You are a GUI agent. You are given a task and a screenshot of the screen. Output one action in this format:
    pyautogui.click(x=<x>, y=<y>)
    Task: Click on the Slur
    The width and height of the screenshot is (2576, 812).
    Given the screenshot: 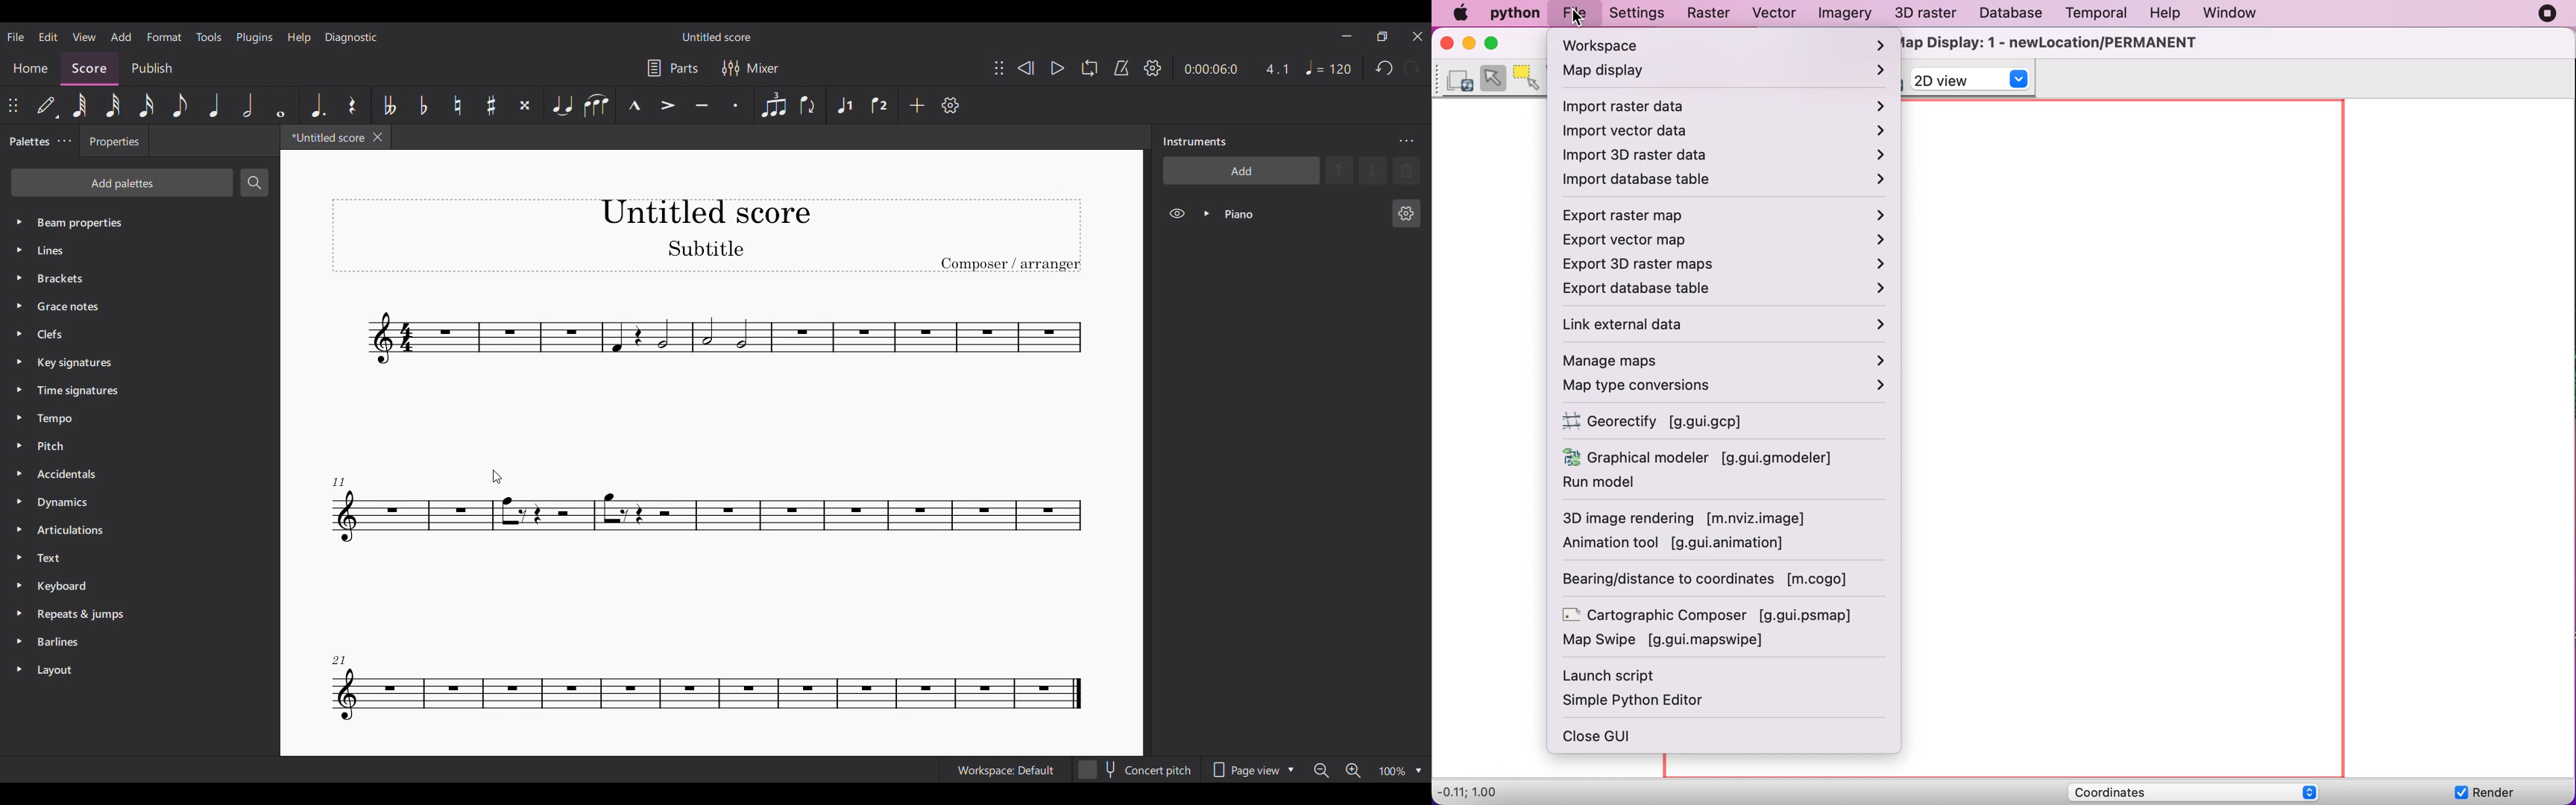 What is the action you would take?
    pyautogui.click(x=598, y=105)
    